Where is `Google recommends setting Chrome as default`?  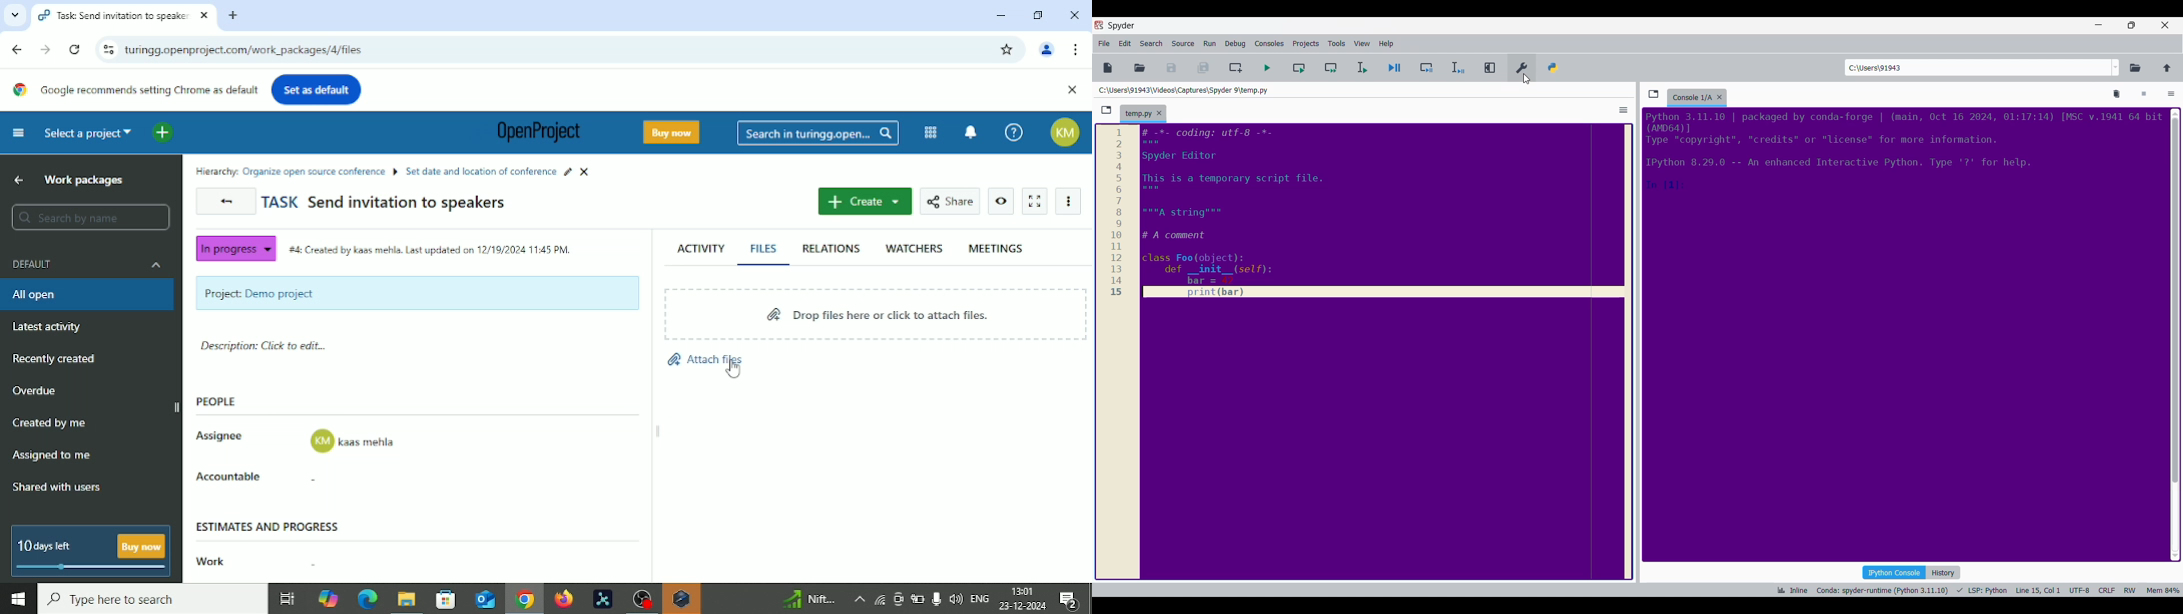 Google recommends setting Chrome as default is located at coordinates (133, 90).